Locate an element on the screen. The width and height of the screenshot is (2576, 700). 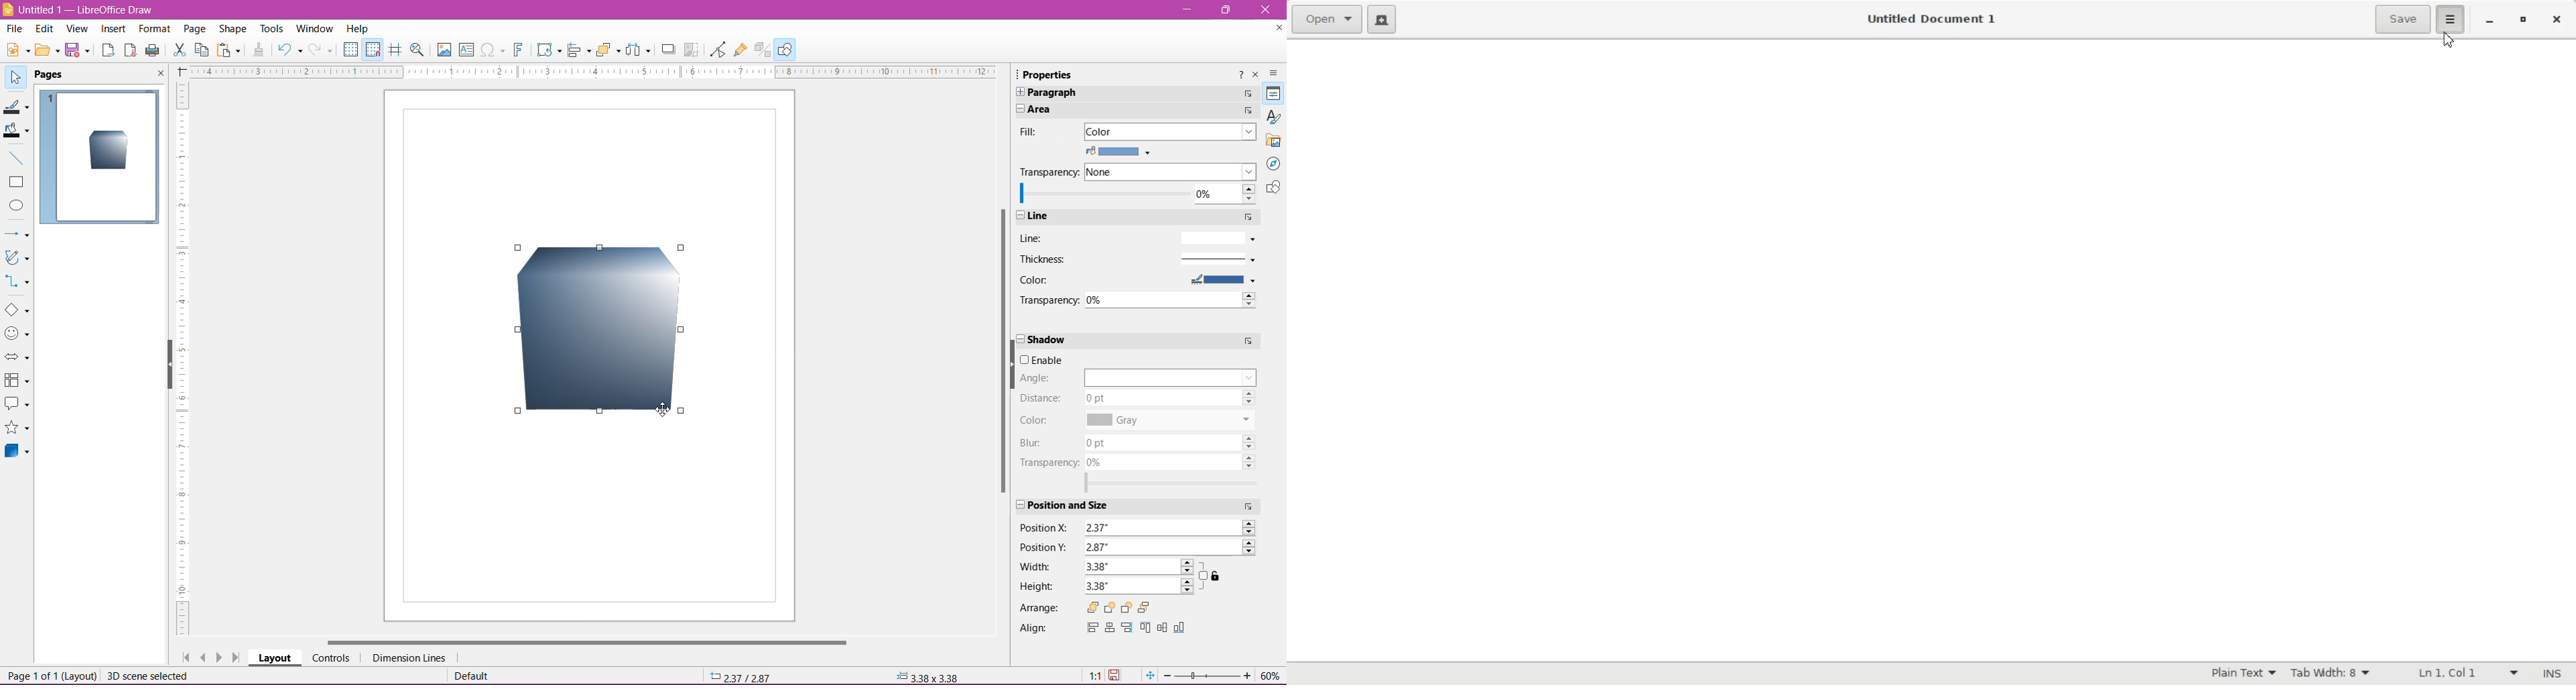
Layout is located at coordinates (275, 658).